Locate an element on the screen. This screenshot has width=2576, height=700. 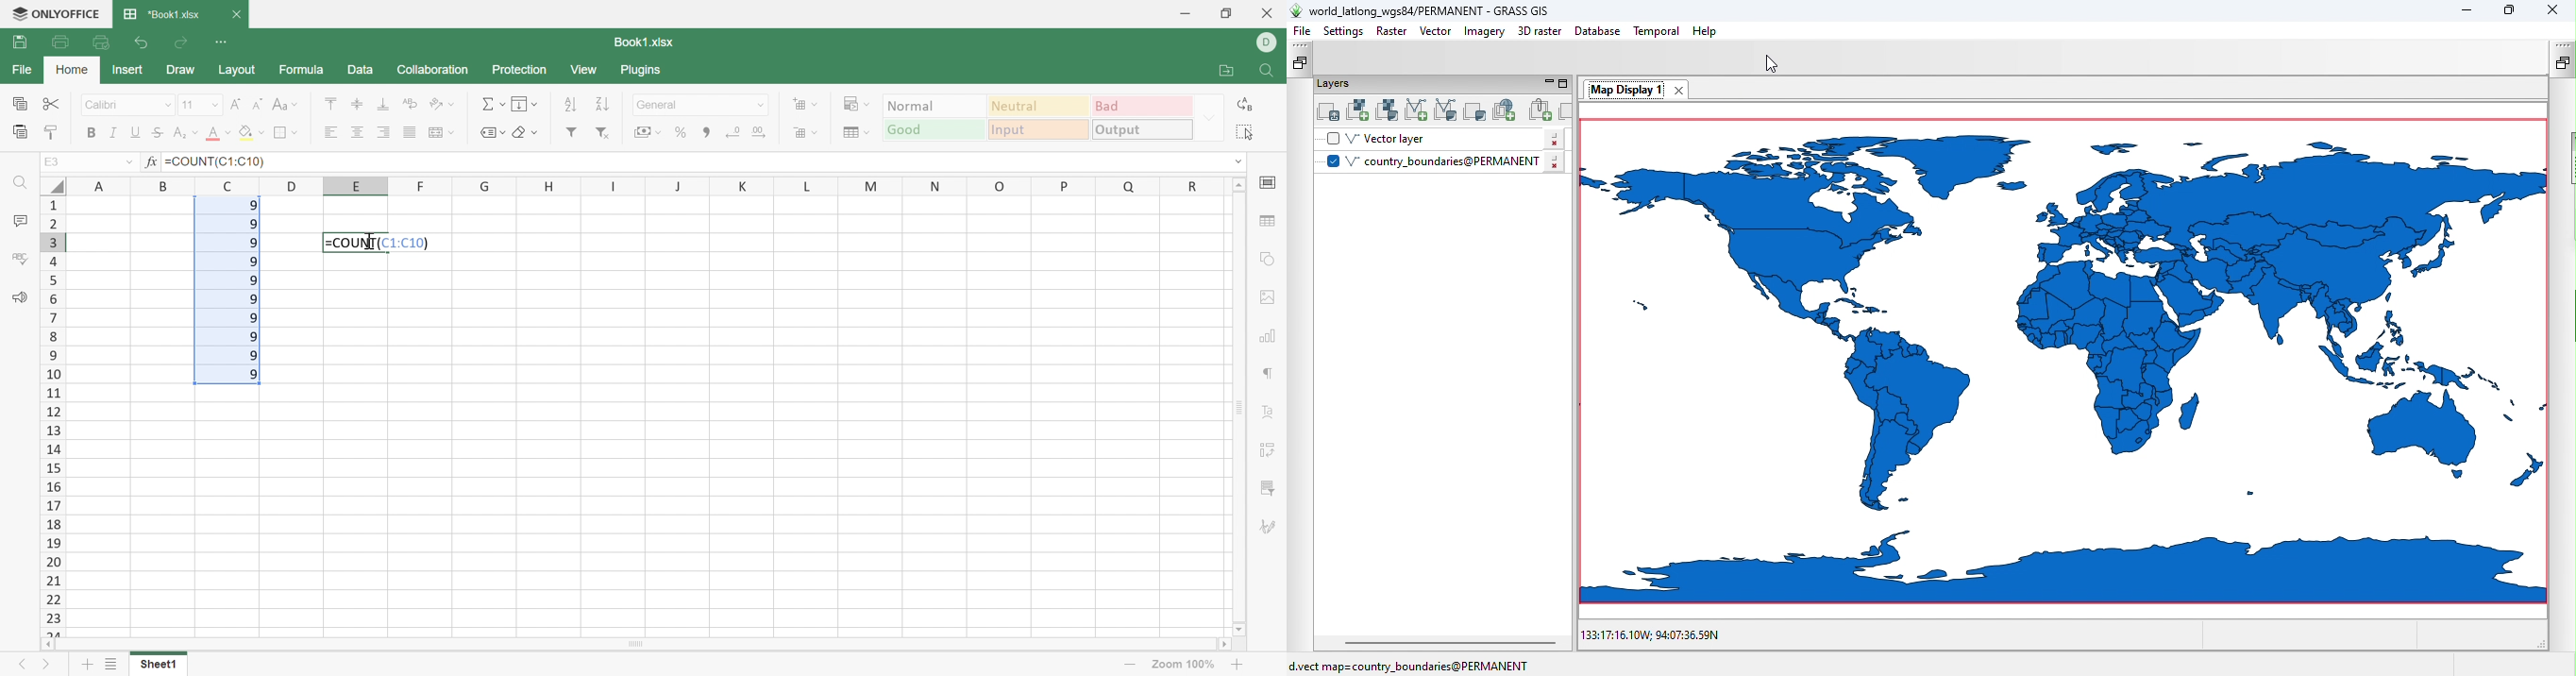
Drop Down is located at coordinates (1208, 118).